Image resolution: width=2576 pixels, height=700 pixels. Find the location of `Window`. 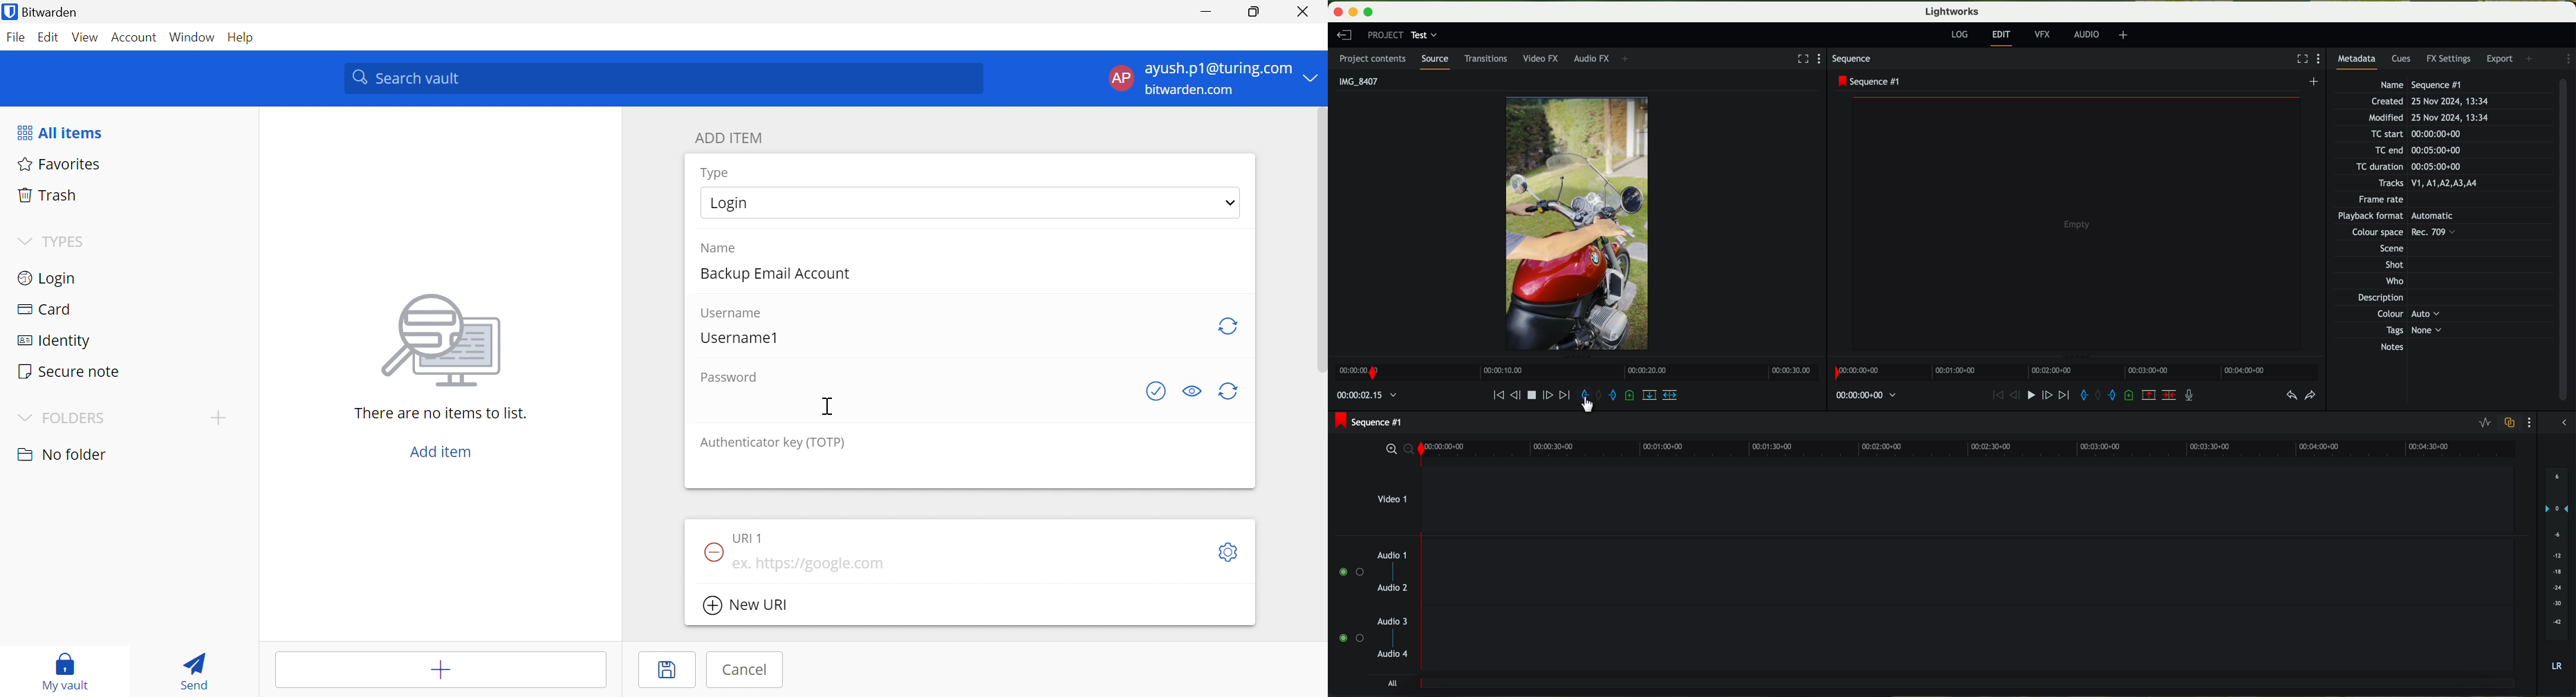

Window is located at coordinates (192, 35).